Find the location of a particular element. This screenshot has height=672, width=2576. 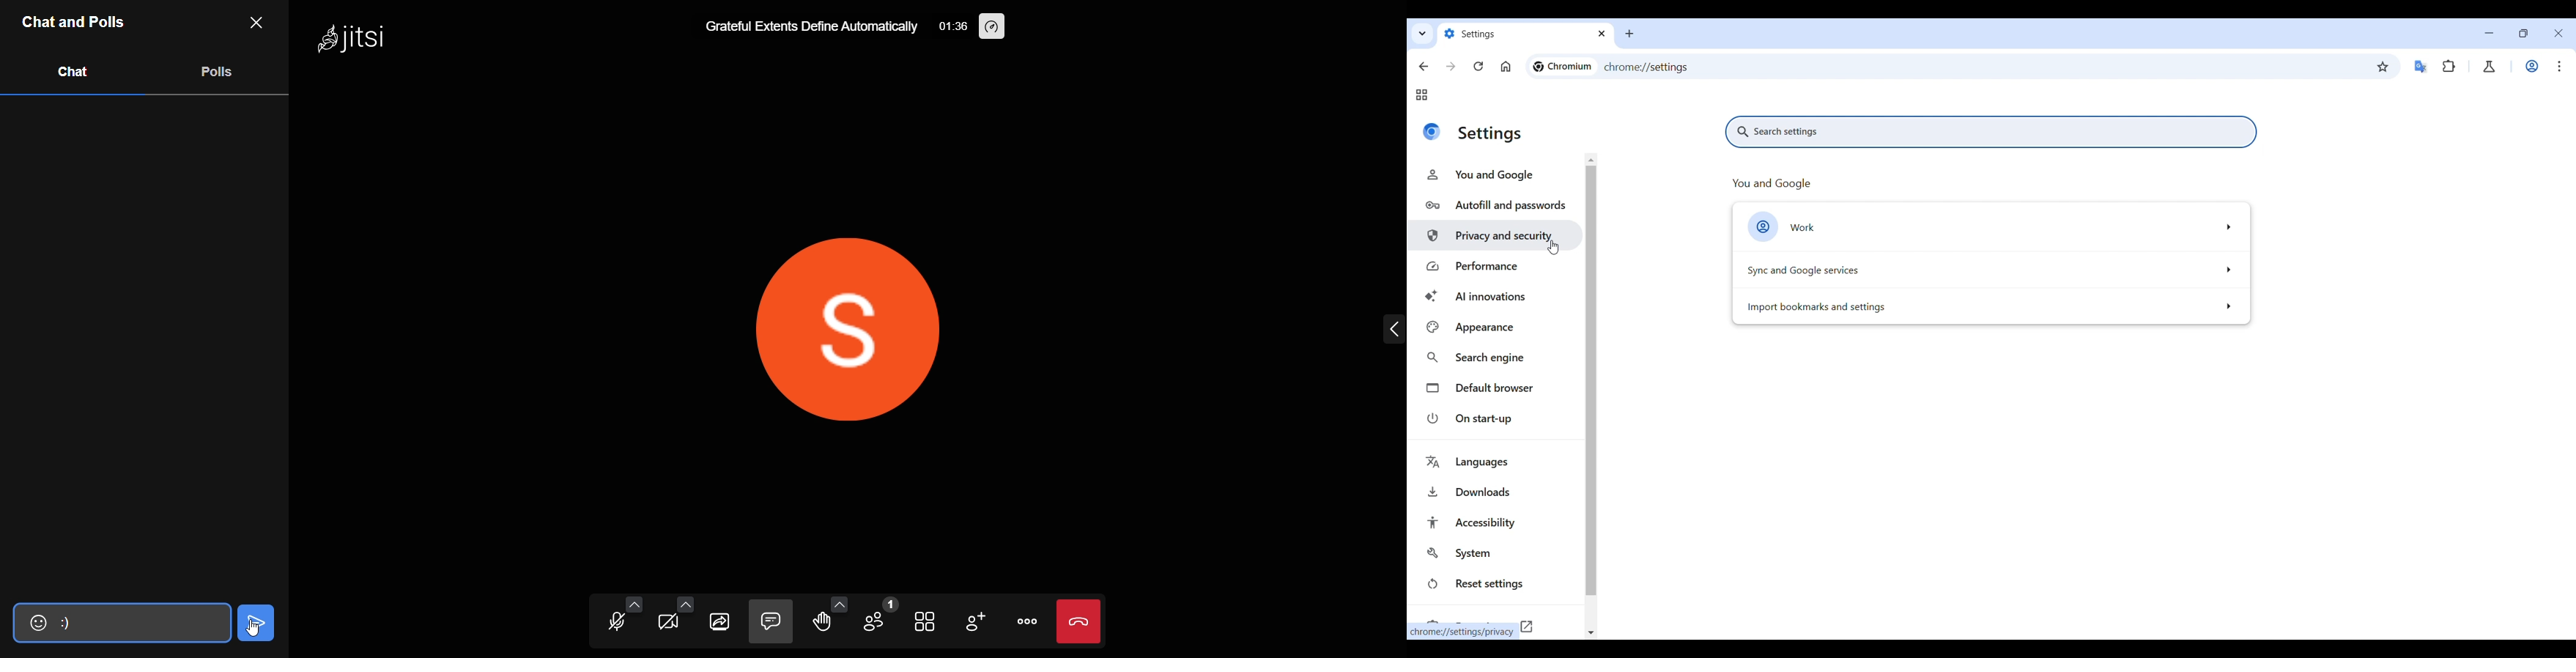

Sync and Google service options is located at coordinates (1990, 271).